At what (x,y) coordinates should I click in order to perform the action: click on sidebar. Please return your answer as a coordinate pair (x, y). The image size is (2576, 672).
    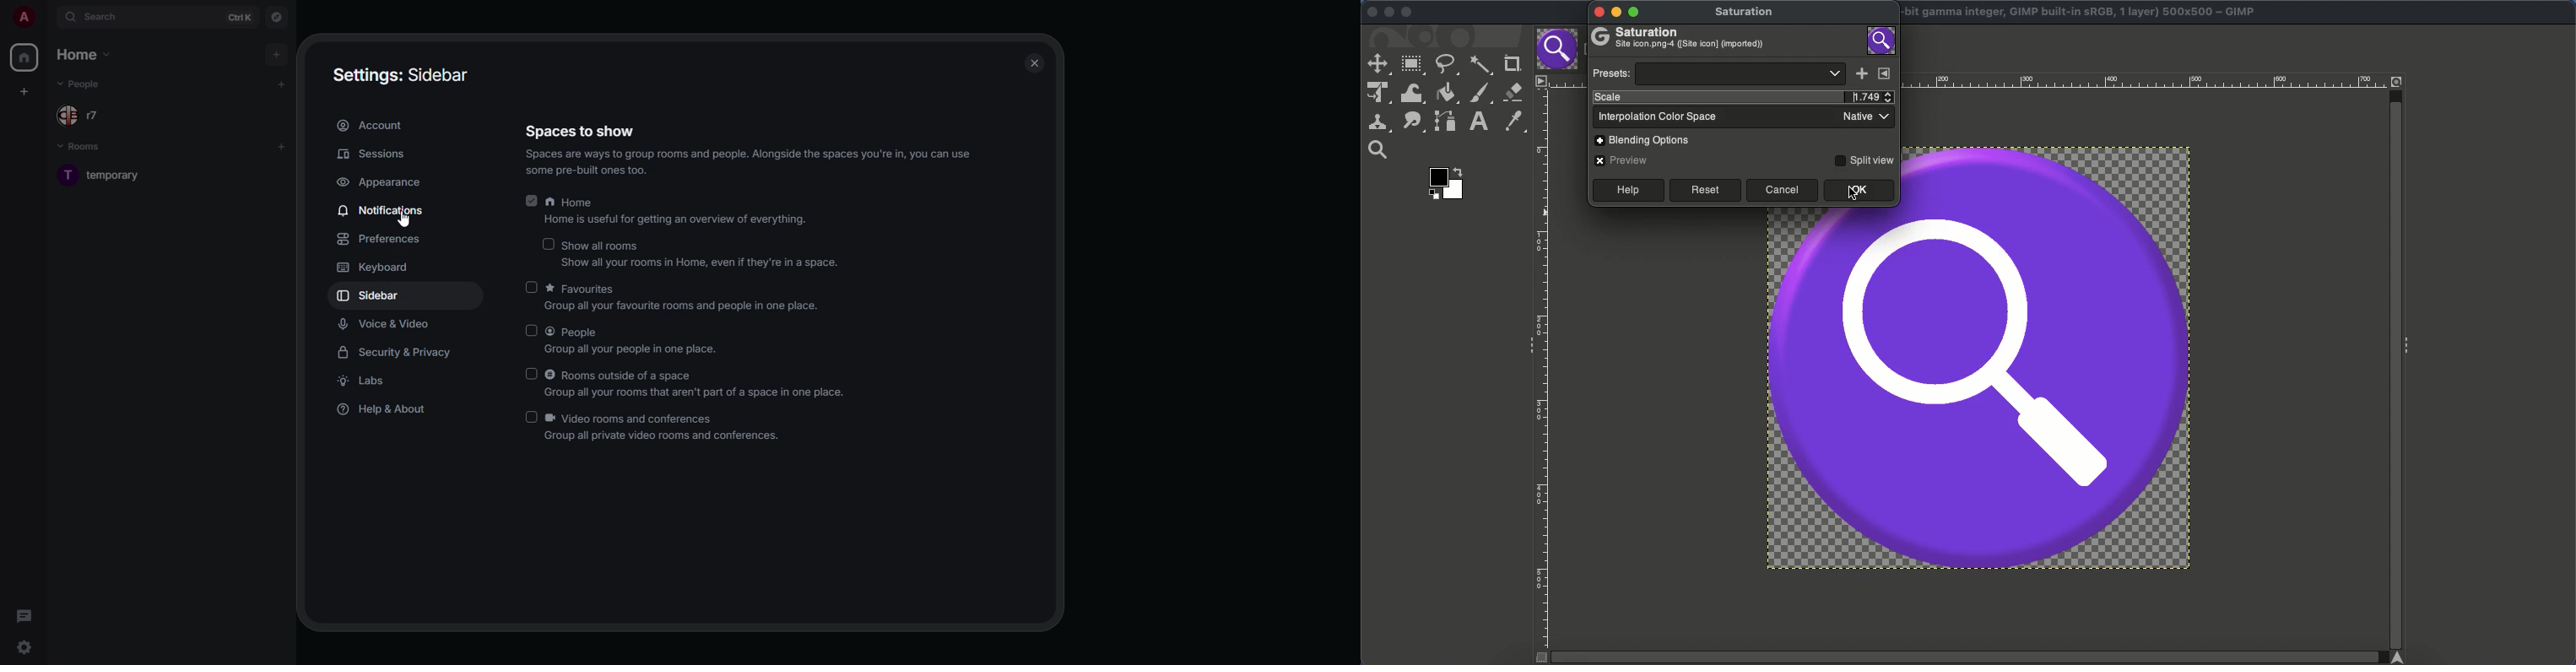
    Looking at the image, I should click on (370, 296).